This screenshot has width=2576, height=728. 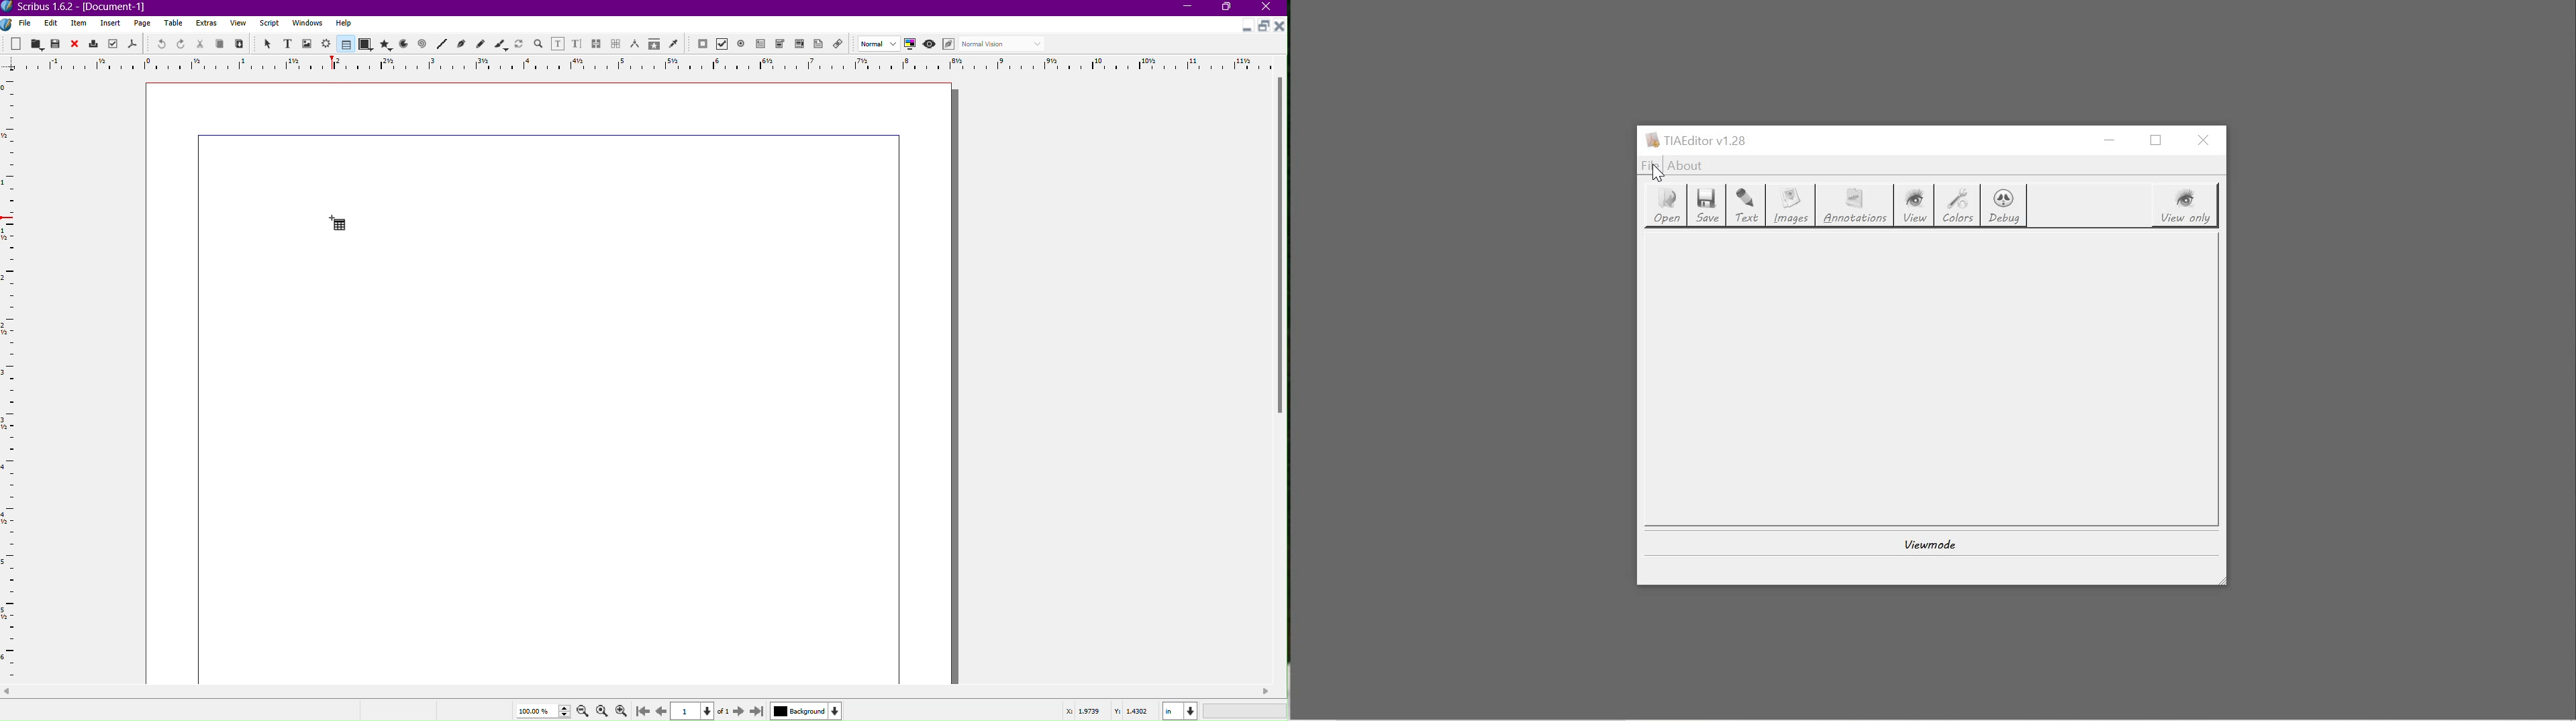 What do you see at coordinates (1262, 26) in the screenshot?
I see `Maximize` at bounding box center [1262, 26].